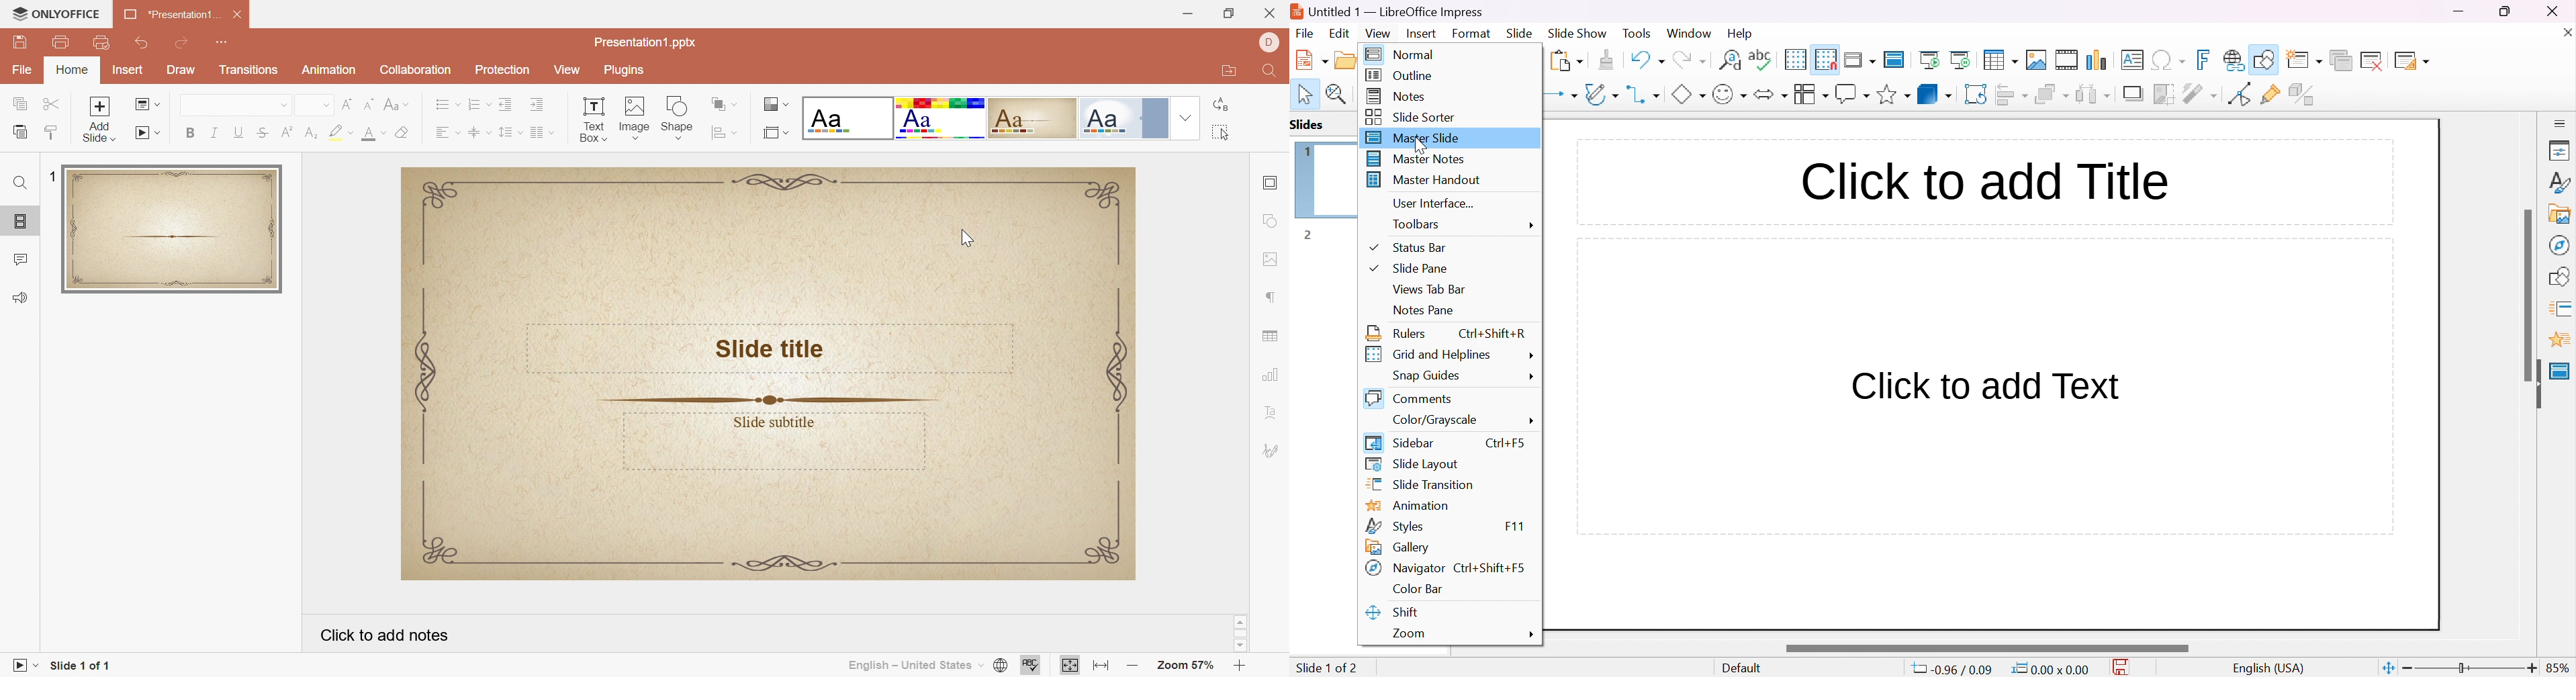 The height and width of the screenshot is (700, 2576). I want to click on Set document language, so click(1001, 667).